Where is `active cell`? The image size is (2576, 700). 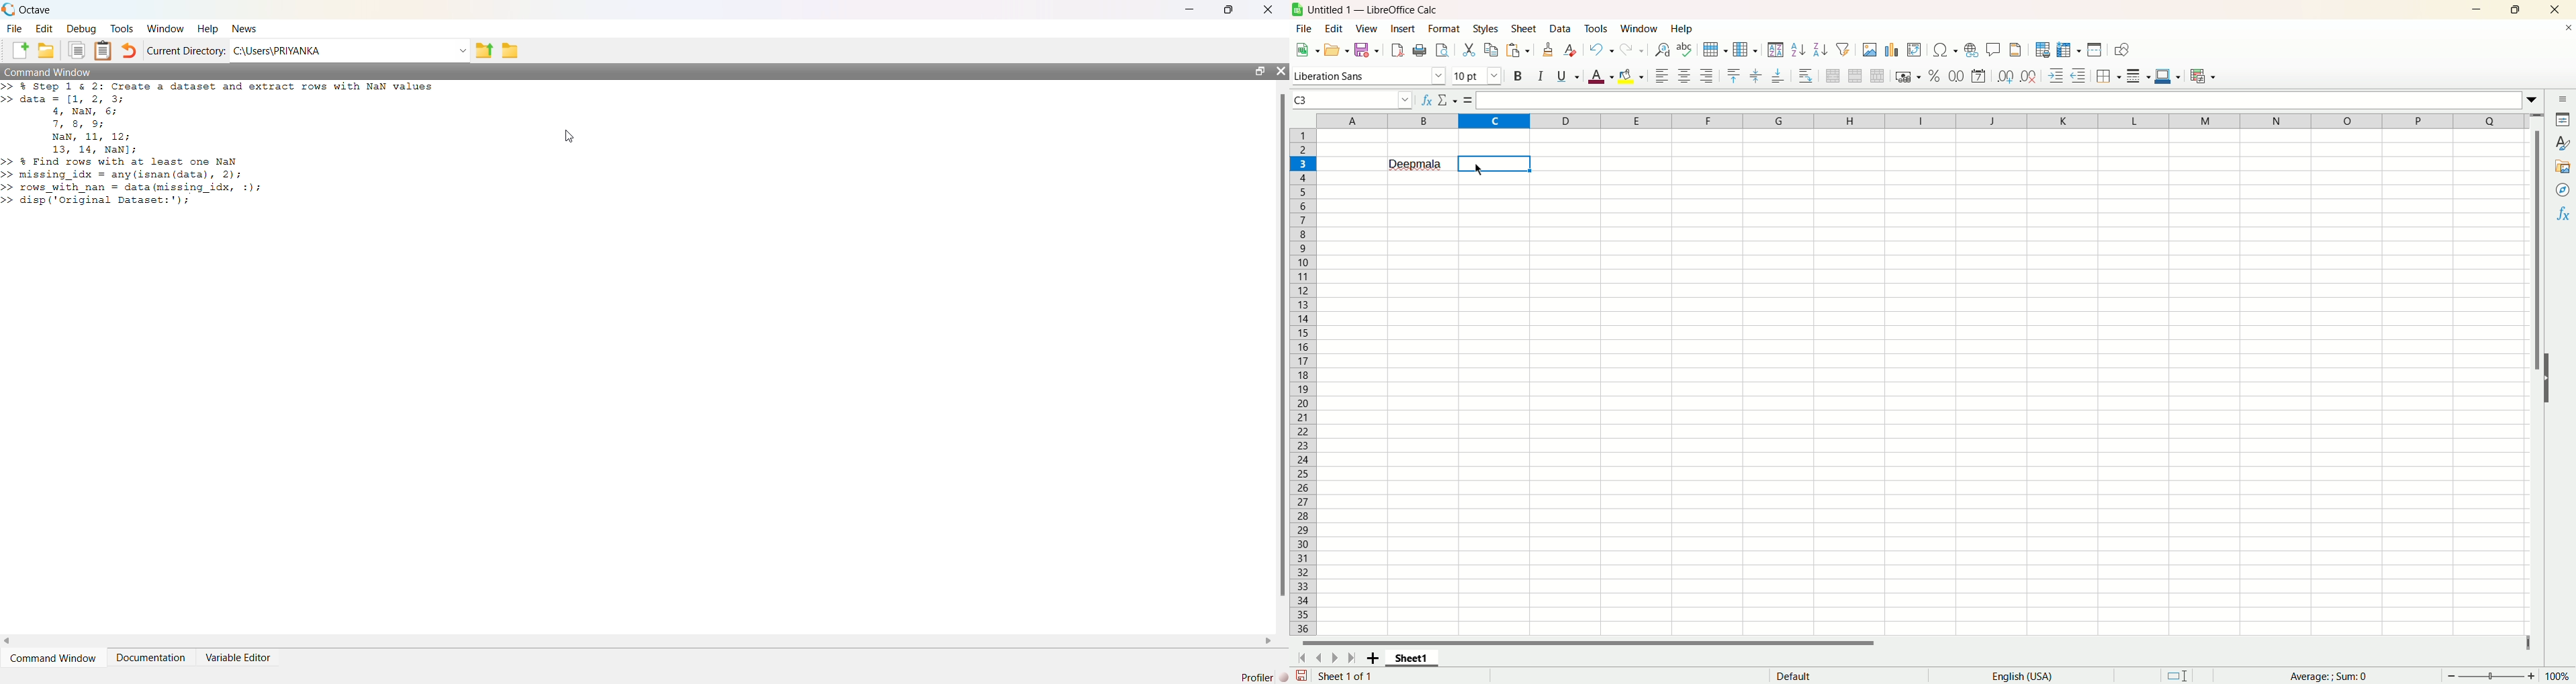 active cell is located at coordinates (1495, 164).